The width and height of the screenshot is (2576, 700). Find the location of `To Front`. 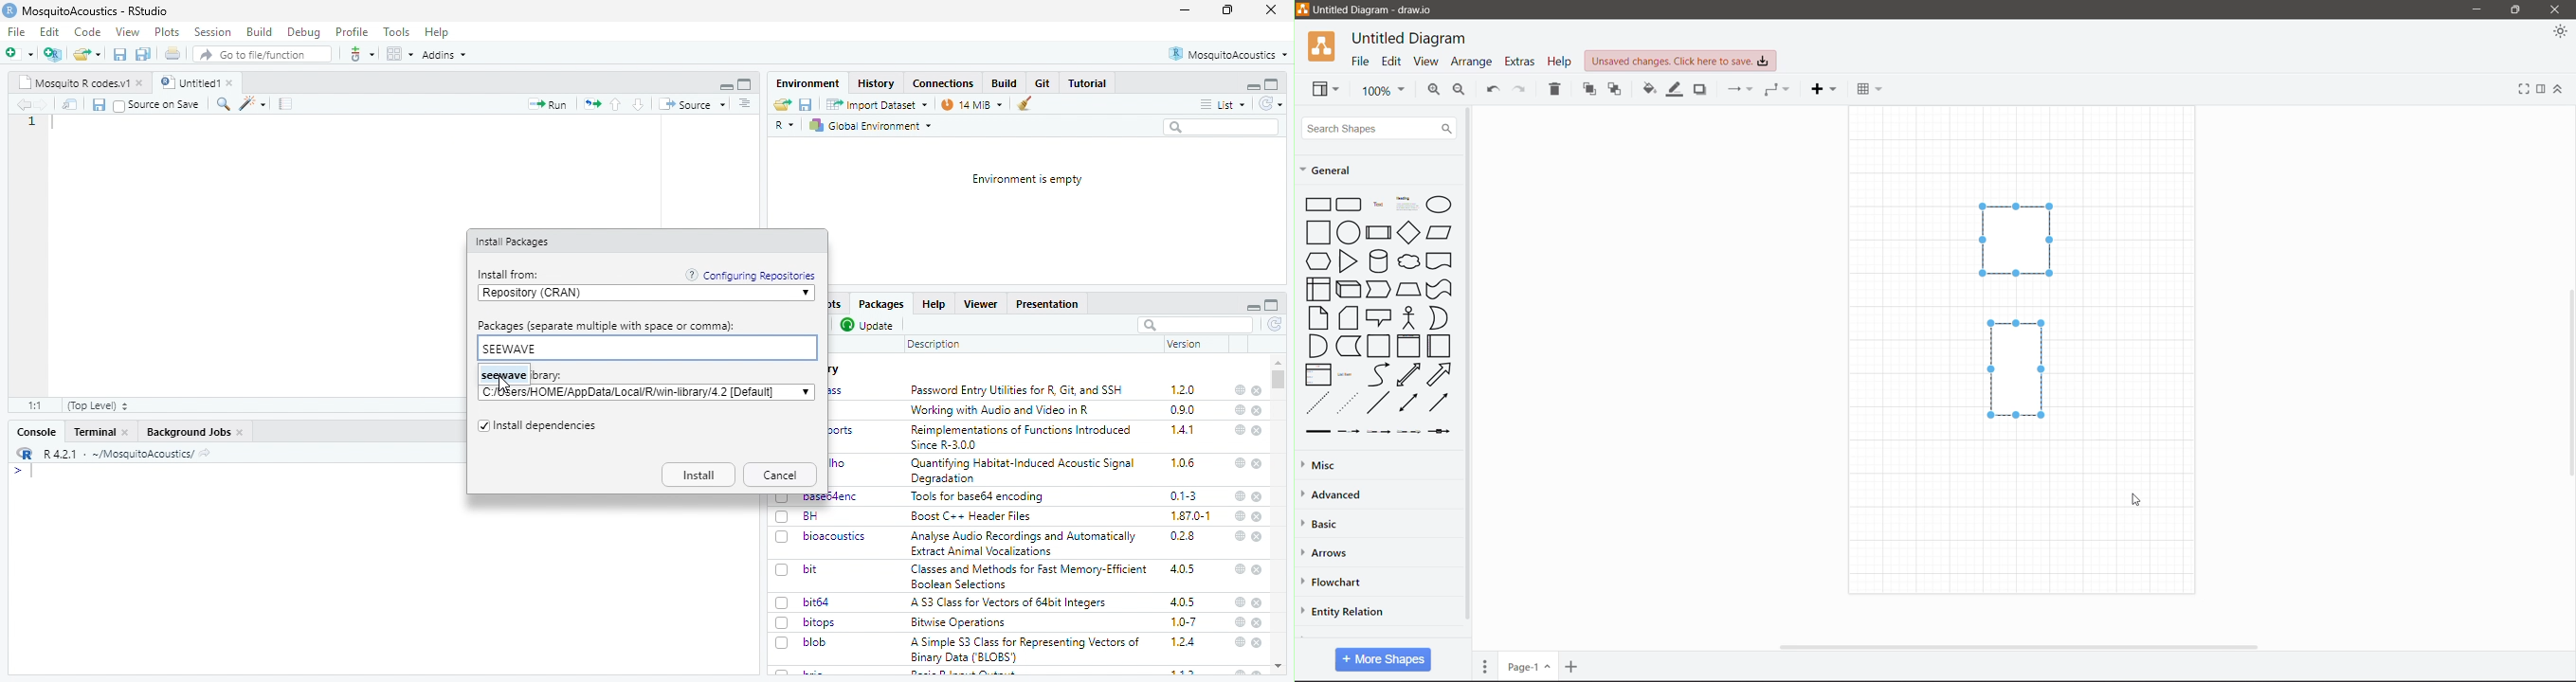

To Front is located at coordinates (1589, 89).